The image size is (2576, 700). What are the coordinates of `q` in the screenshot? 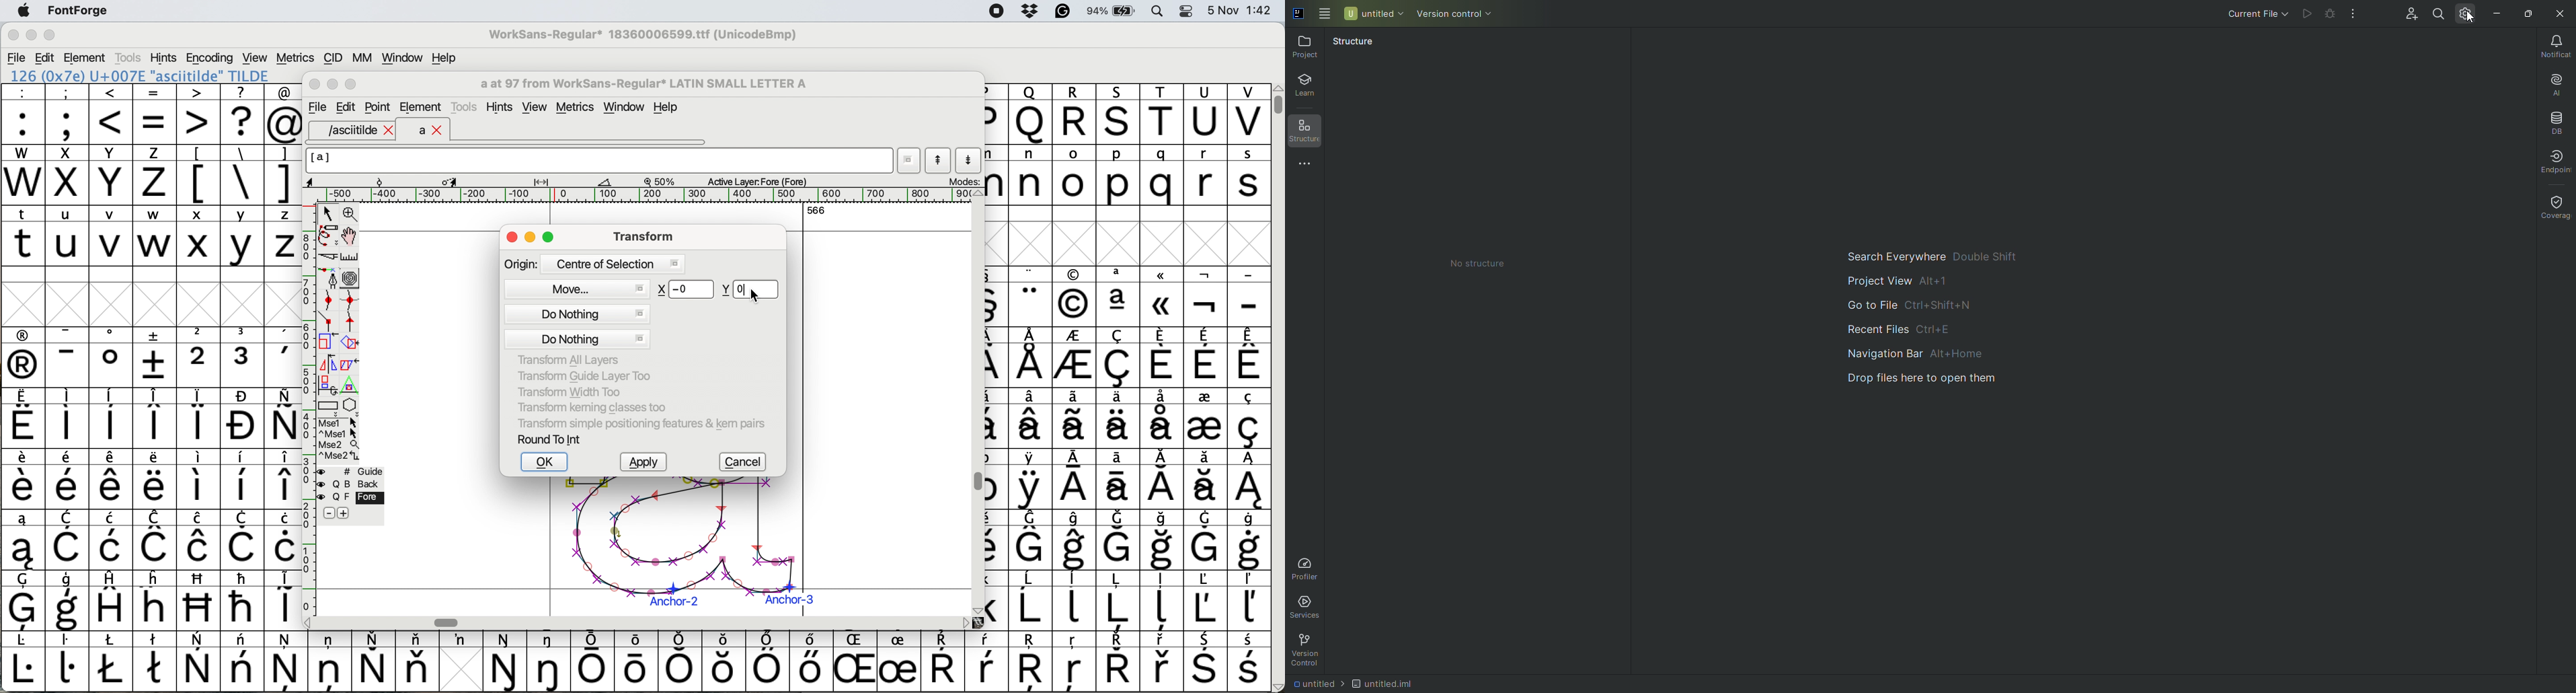 It's located at (1164, 176).